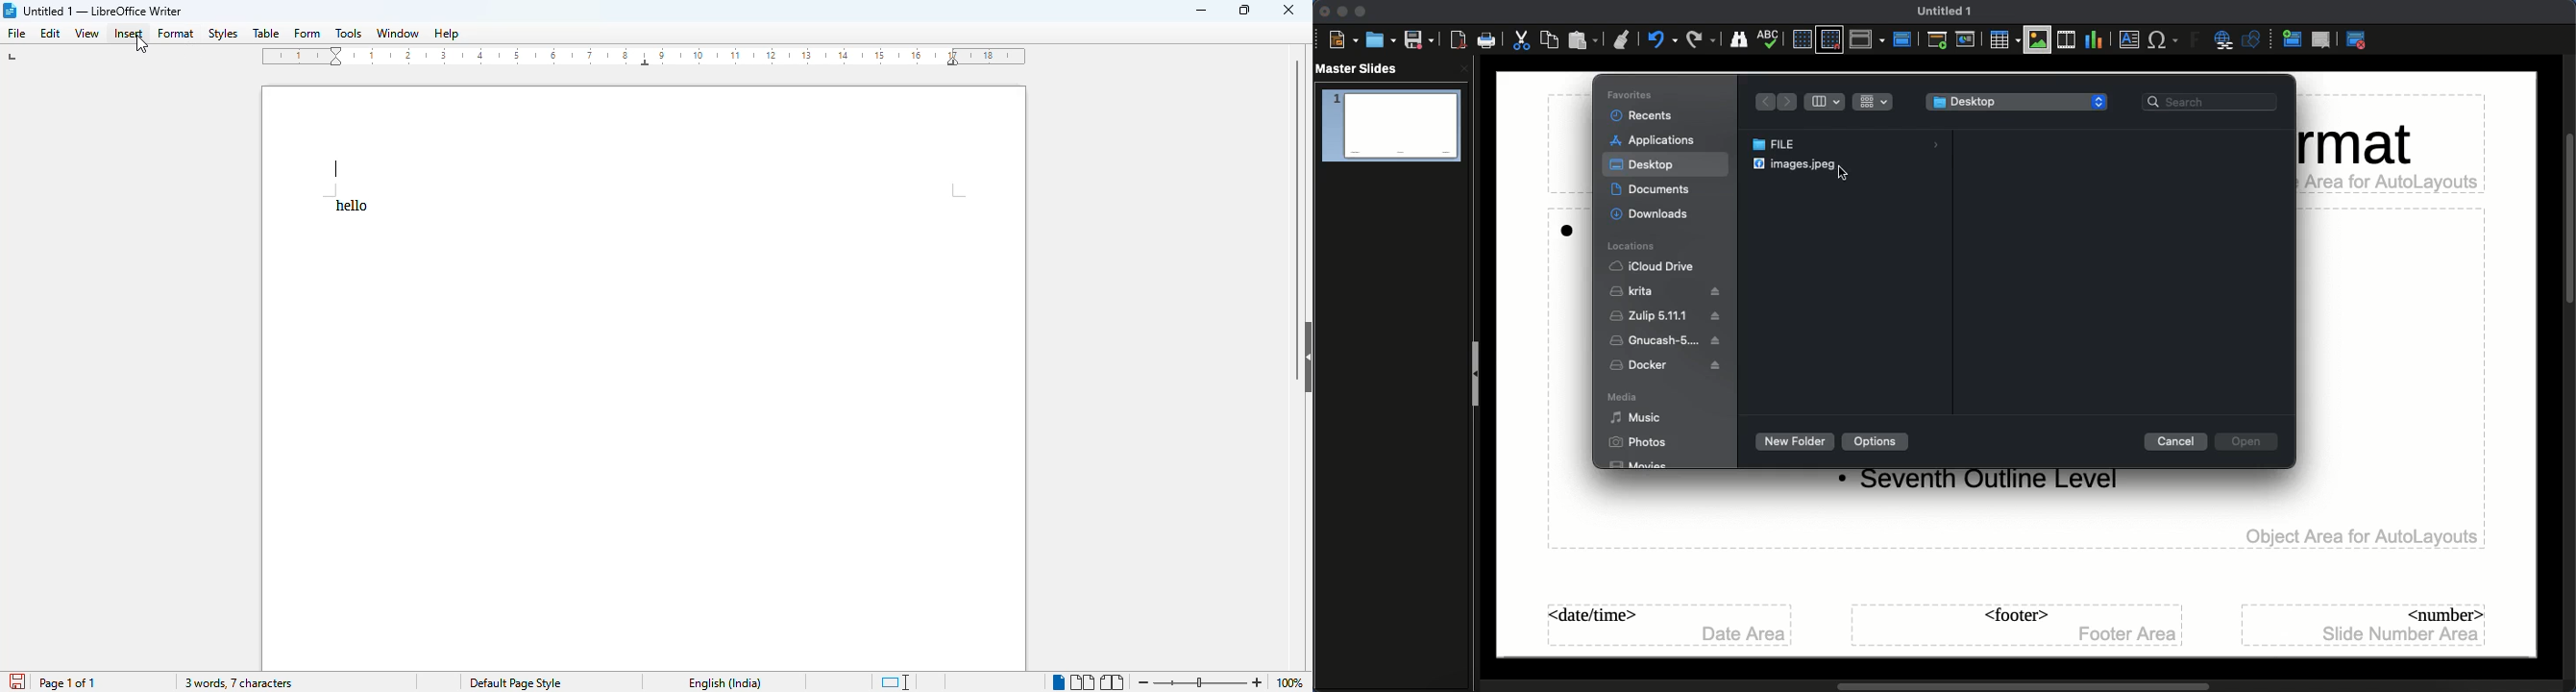 This screenshot has height=700, width=2576. Describe the element at coordinates (515, 682) in the screenshot. I see `page style` at that location.